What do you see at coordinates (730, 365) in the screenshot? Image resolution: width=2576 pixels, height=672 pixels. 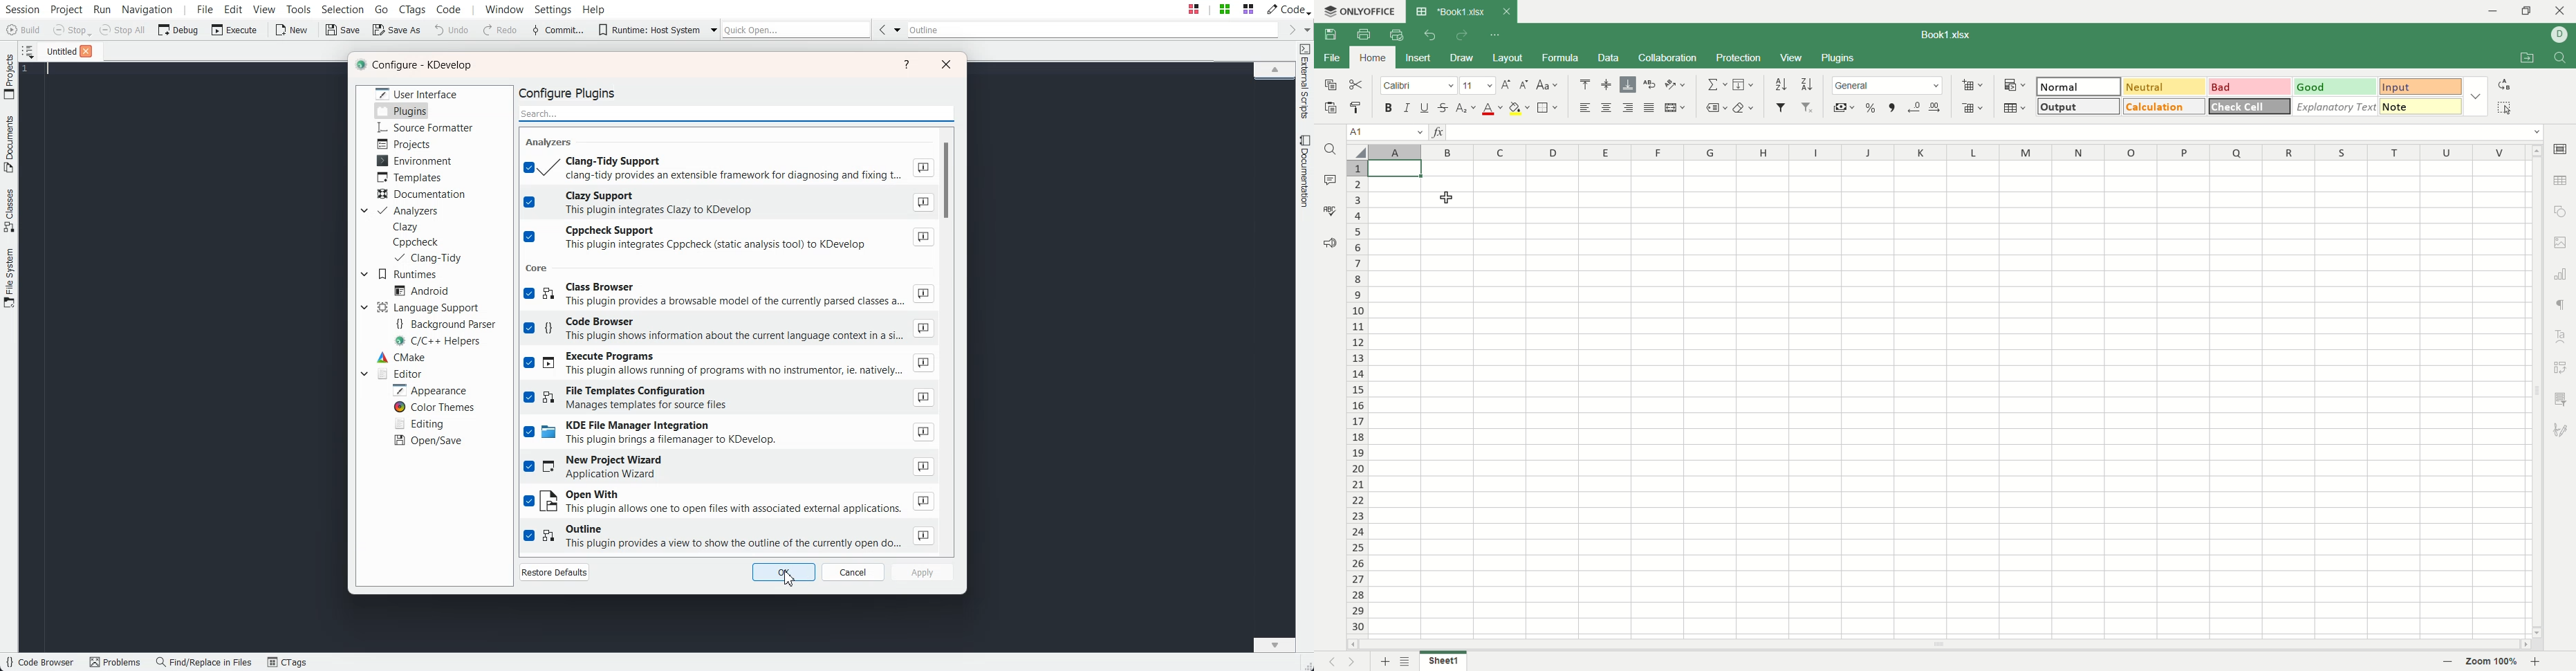 I see `Execute Programs` at bounding box center [730, 365].